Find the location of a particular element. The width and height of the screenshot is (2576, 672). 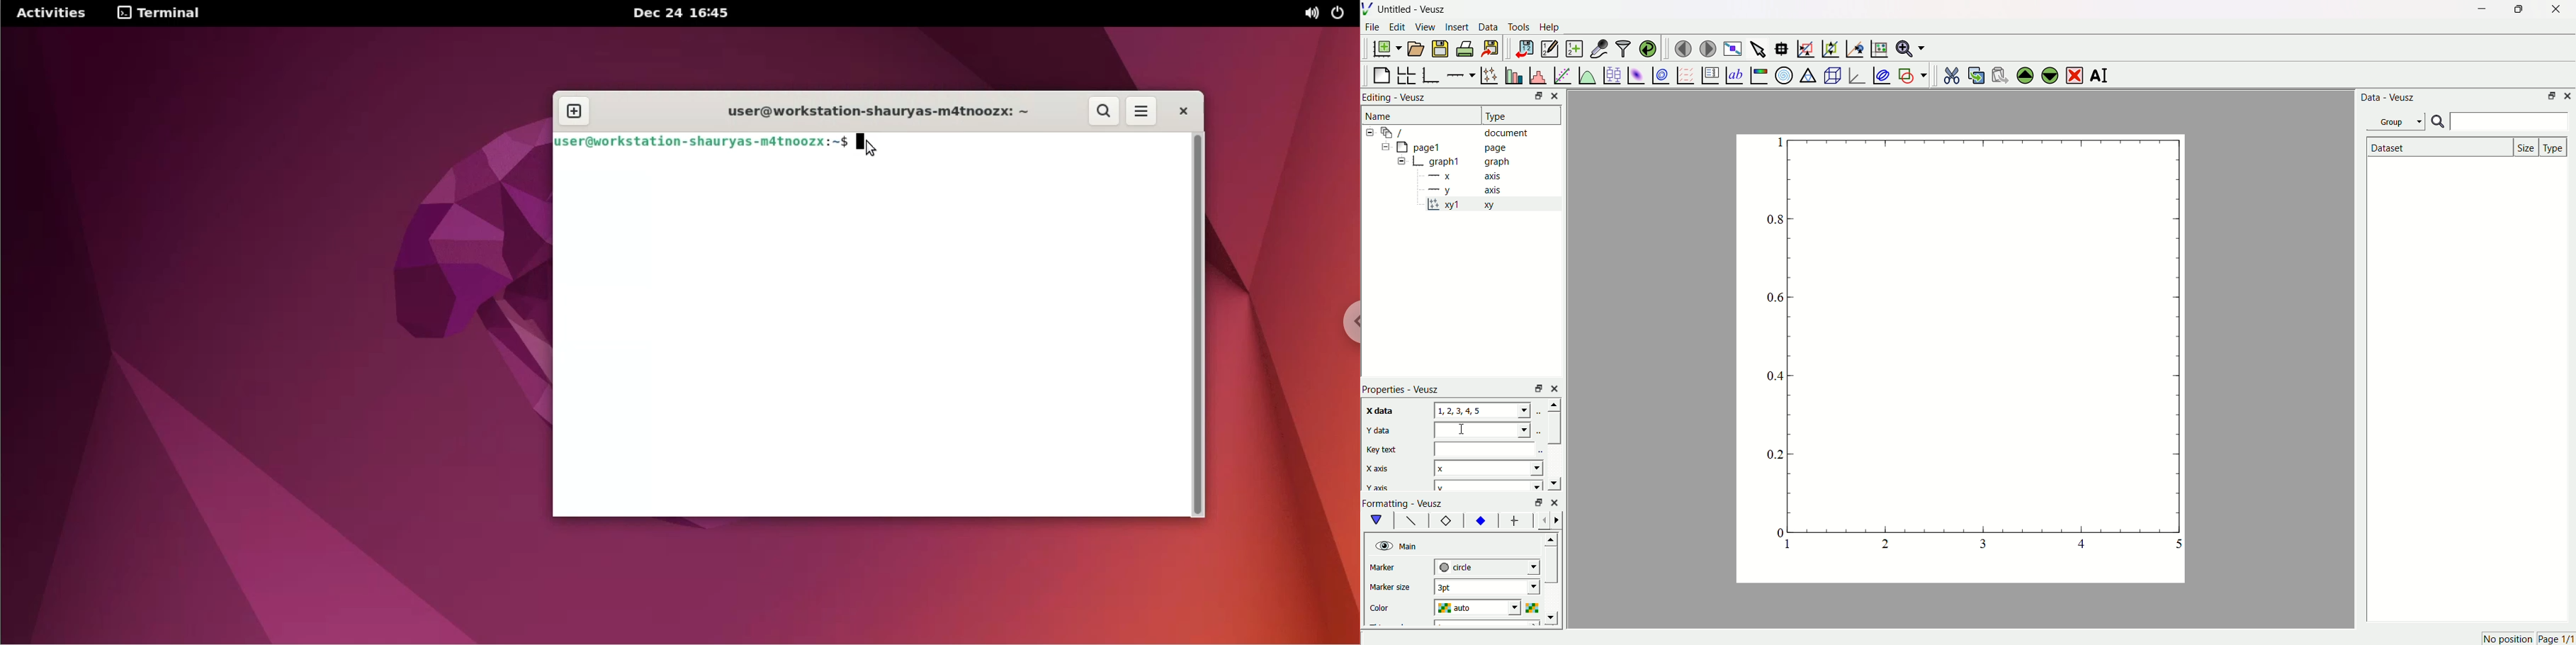

add a shape  is located at coordinates (1912, 75).